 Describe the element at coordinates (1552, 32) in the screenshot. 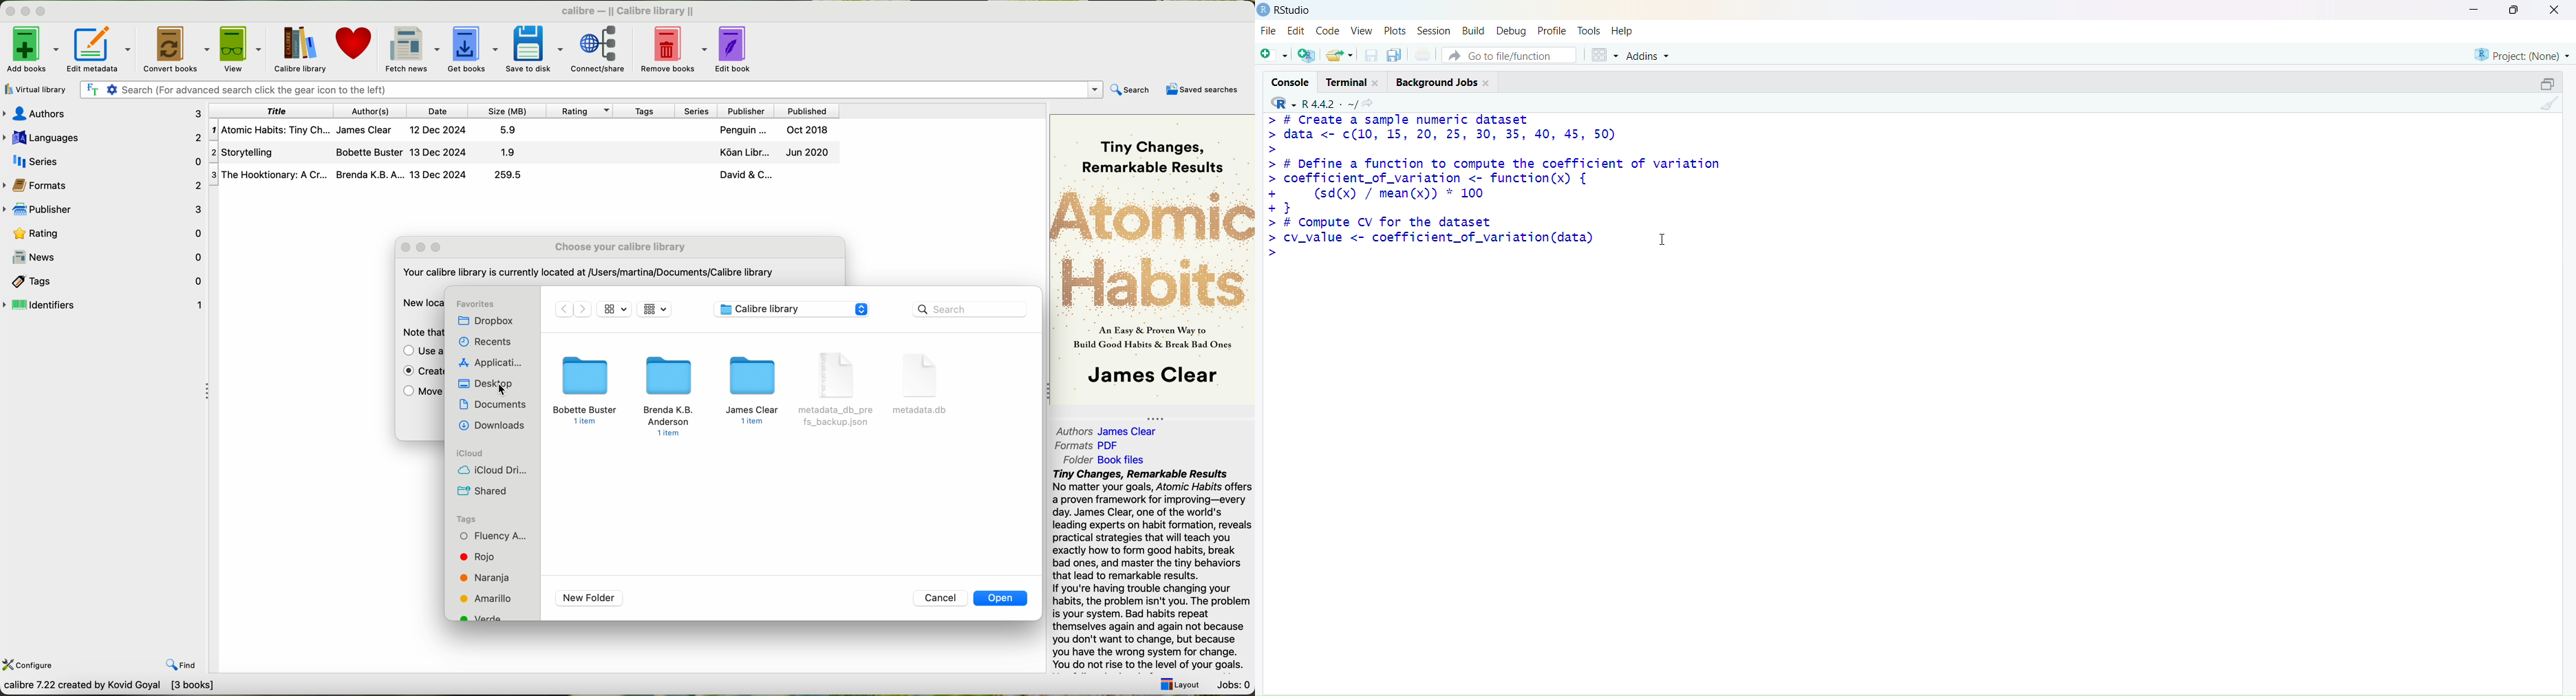

I see `profile` at that location.